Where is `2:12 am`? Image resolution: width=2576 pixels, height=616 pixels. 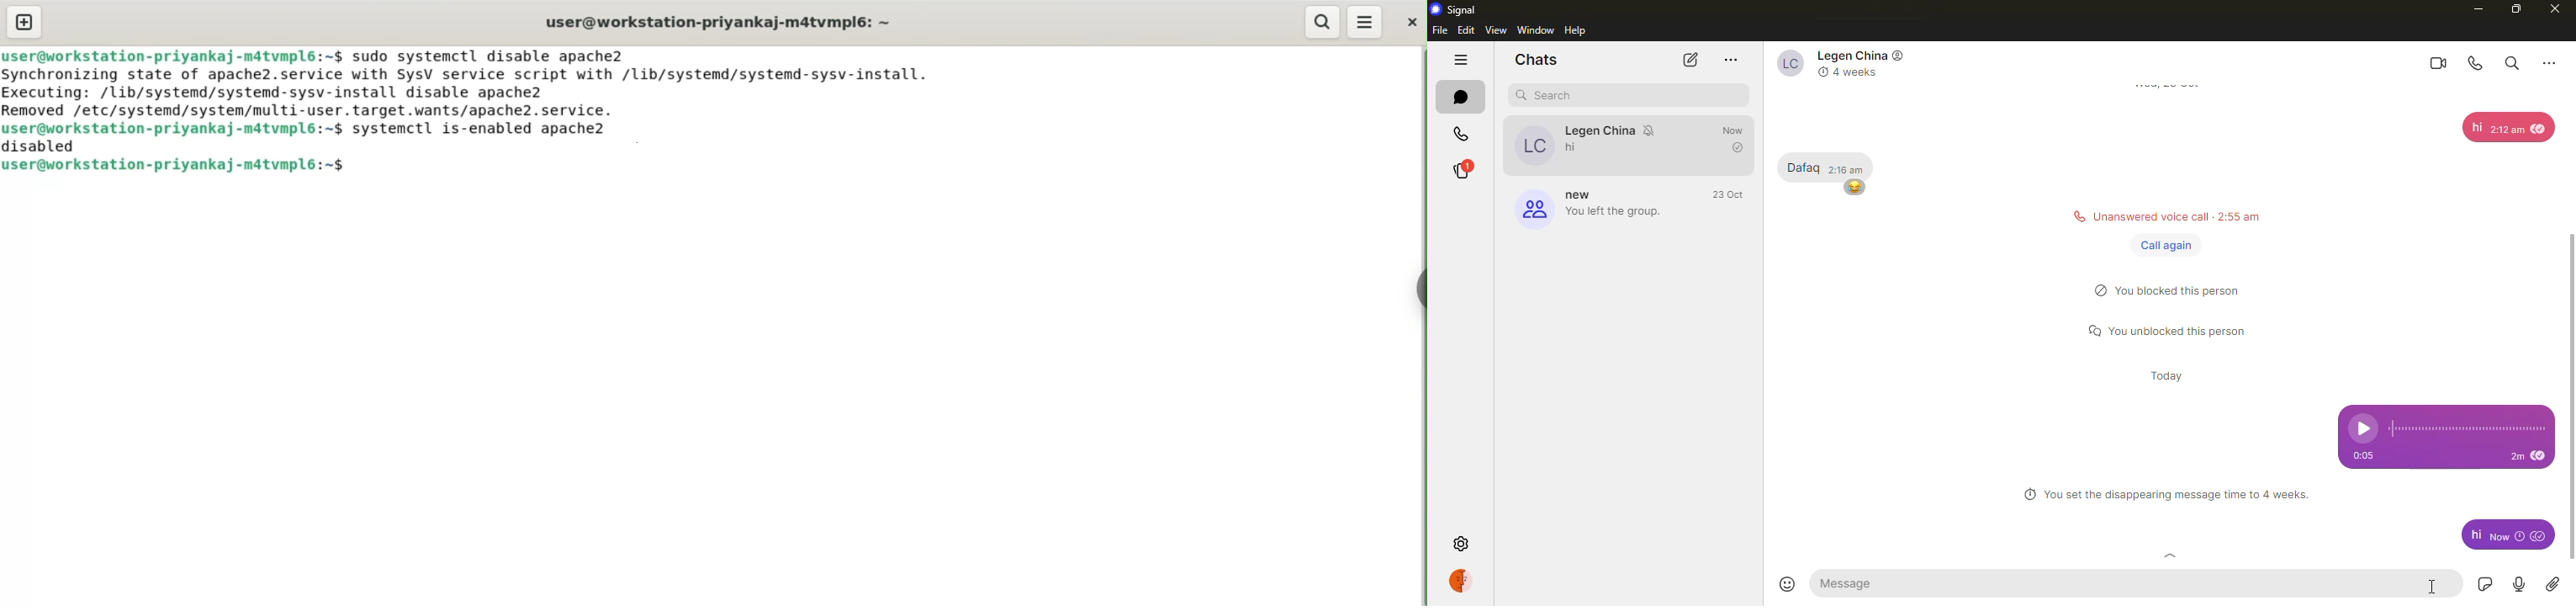 2:12 am is located at coordinates (2506, 129).